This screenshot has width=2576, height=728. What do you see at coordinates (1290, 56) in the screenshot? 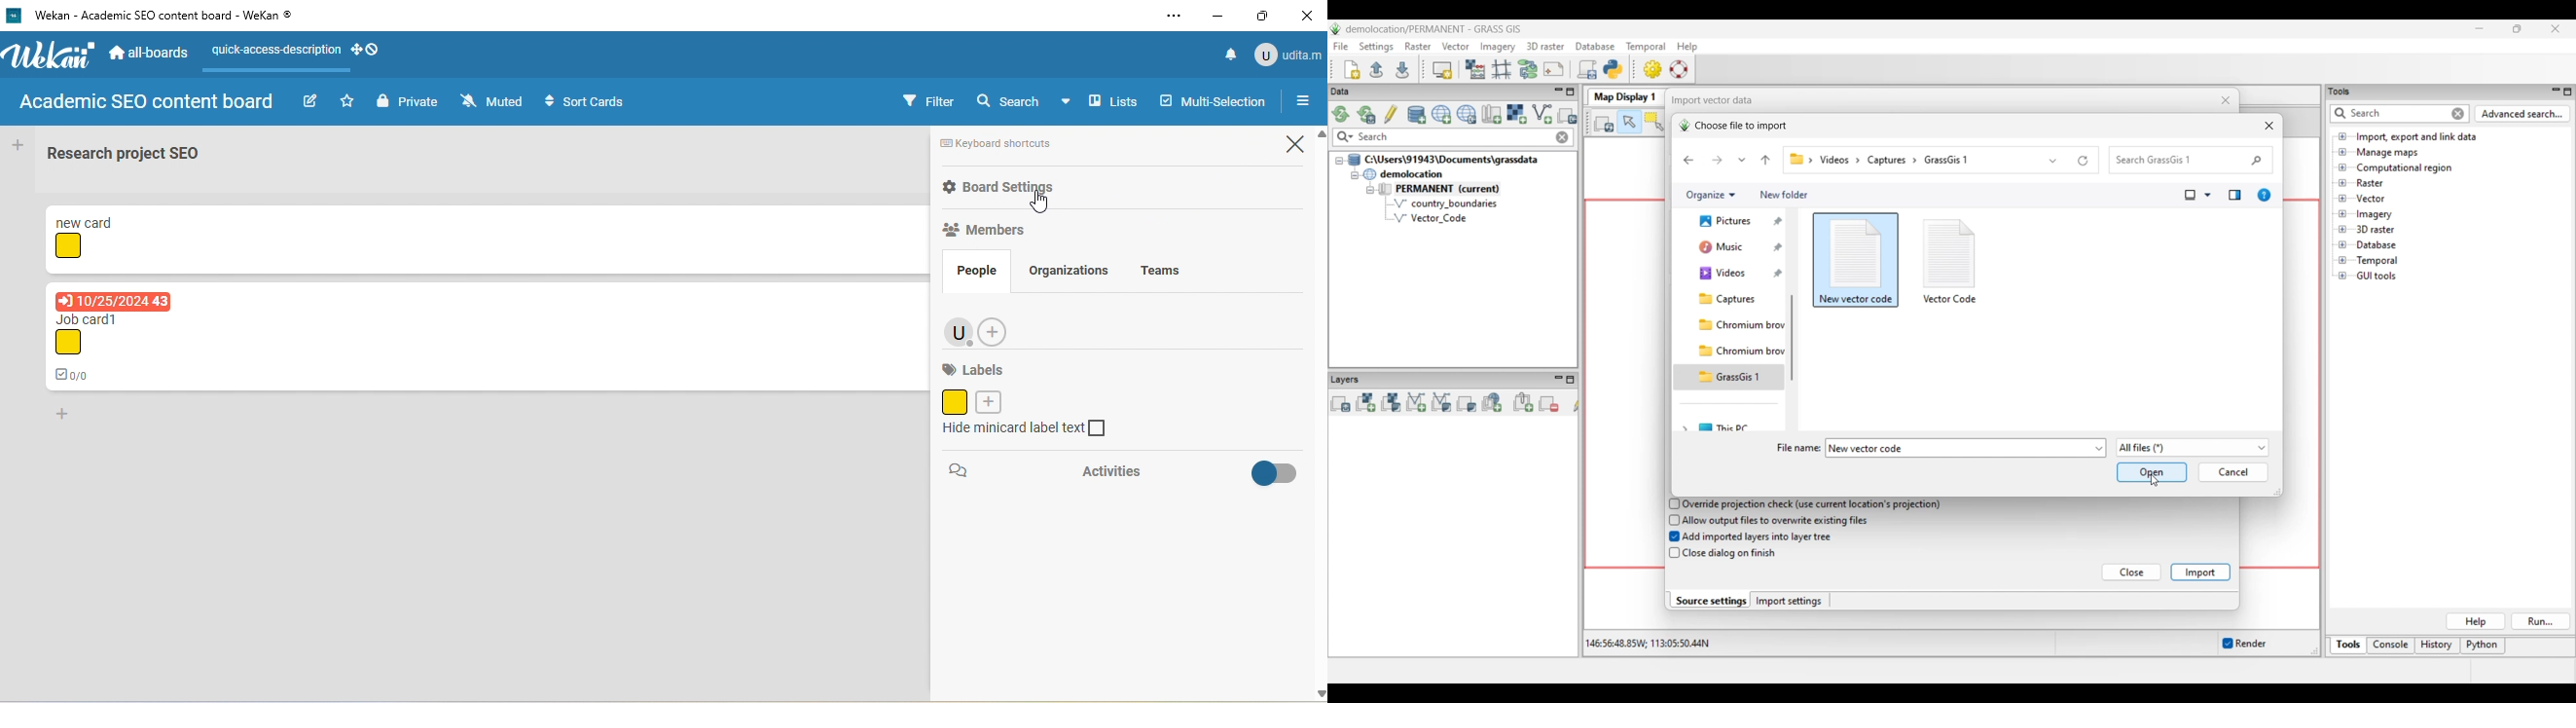
I see `udita m` at bounding box center [1290, 56].